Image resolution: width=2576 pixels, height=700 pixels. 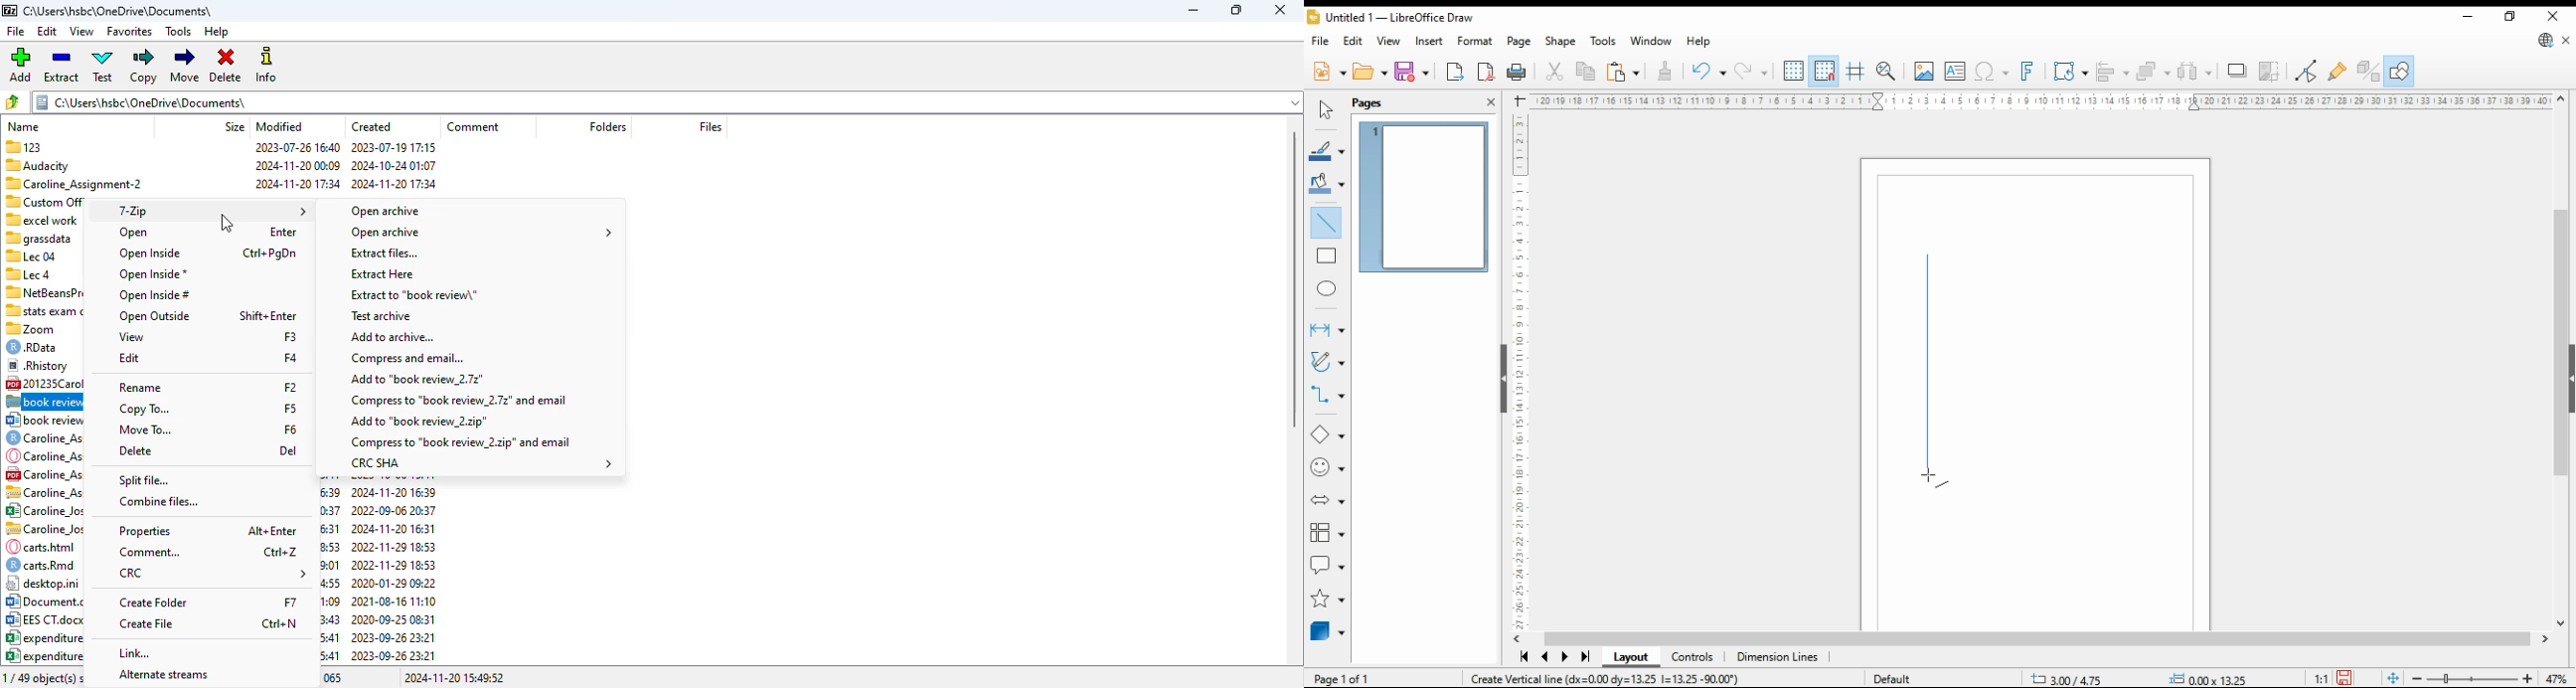 I want to click on cut, so click(x=1556, y=72).